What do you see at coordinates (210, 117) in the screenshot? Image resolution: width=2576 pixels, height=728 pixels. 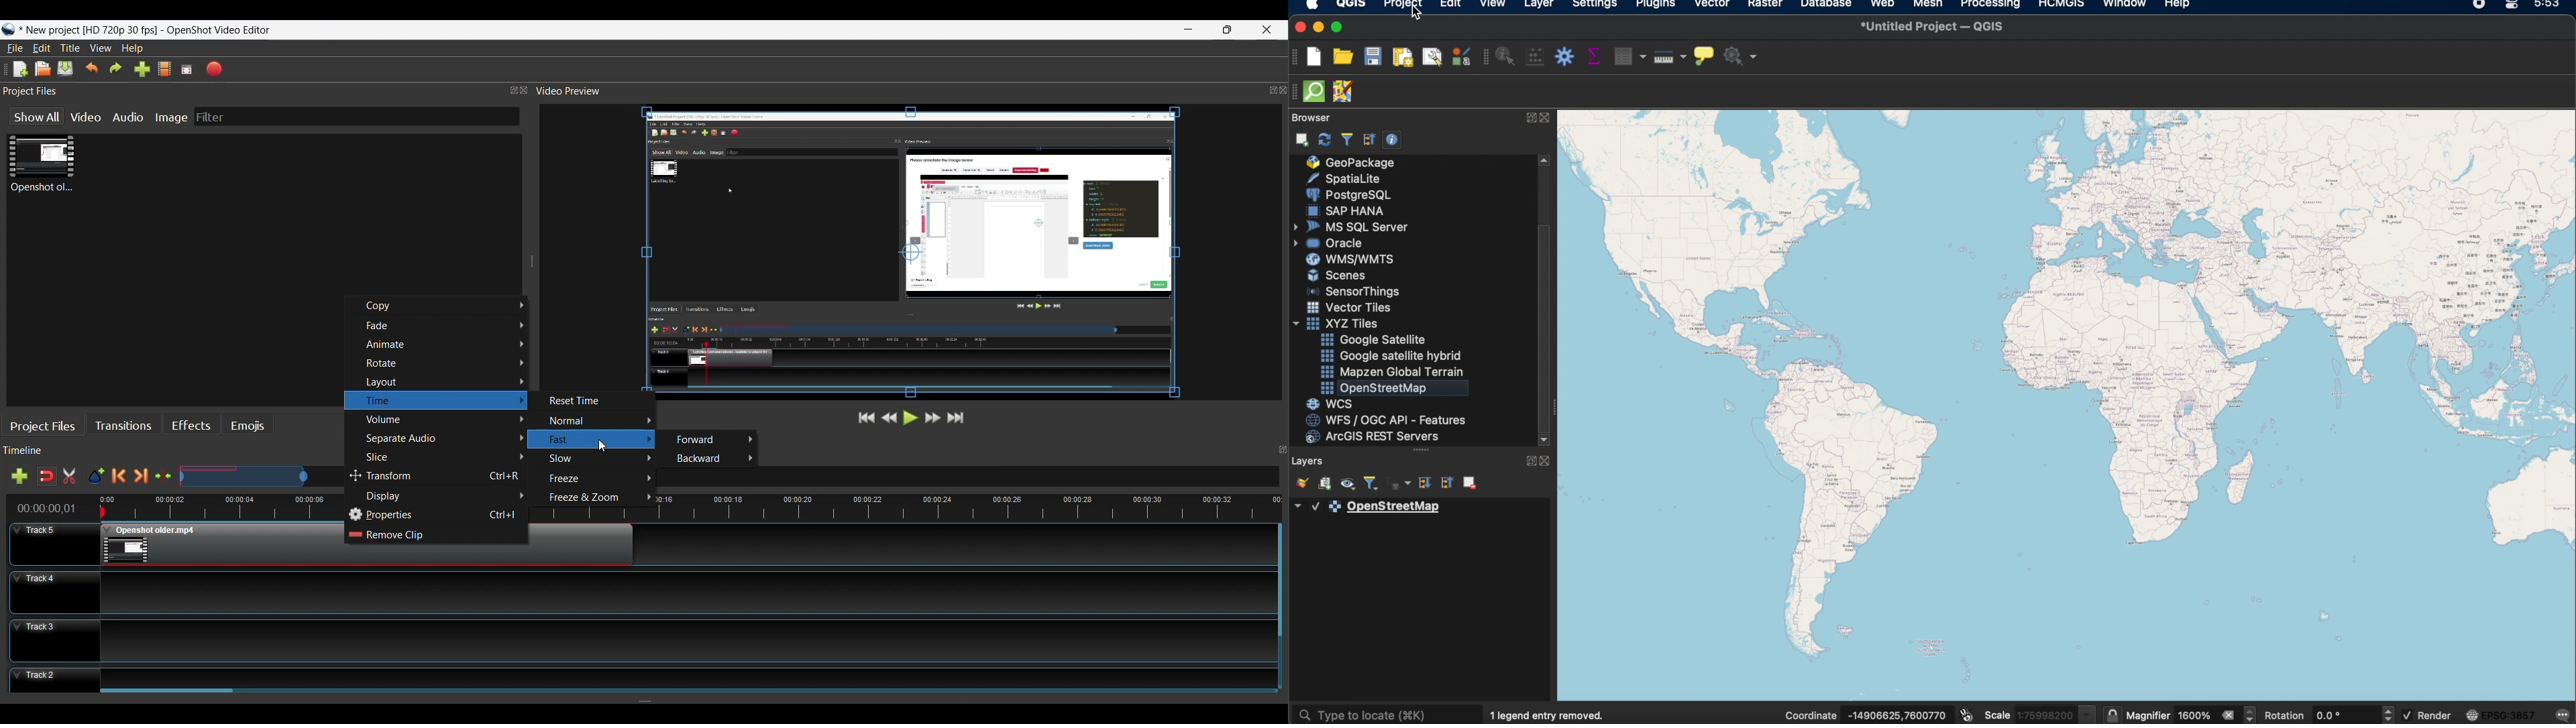 I see `Filter` at bounding box center [210, 117].